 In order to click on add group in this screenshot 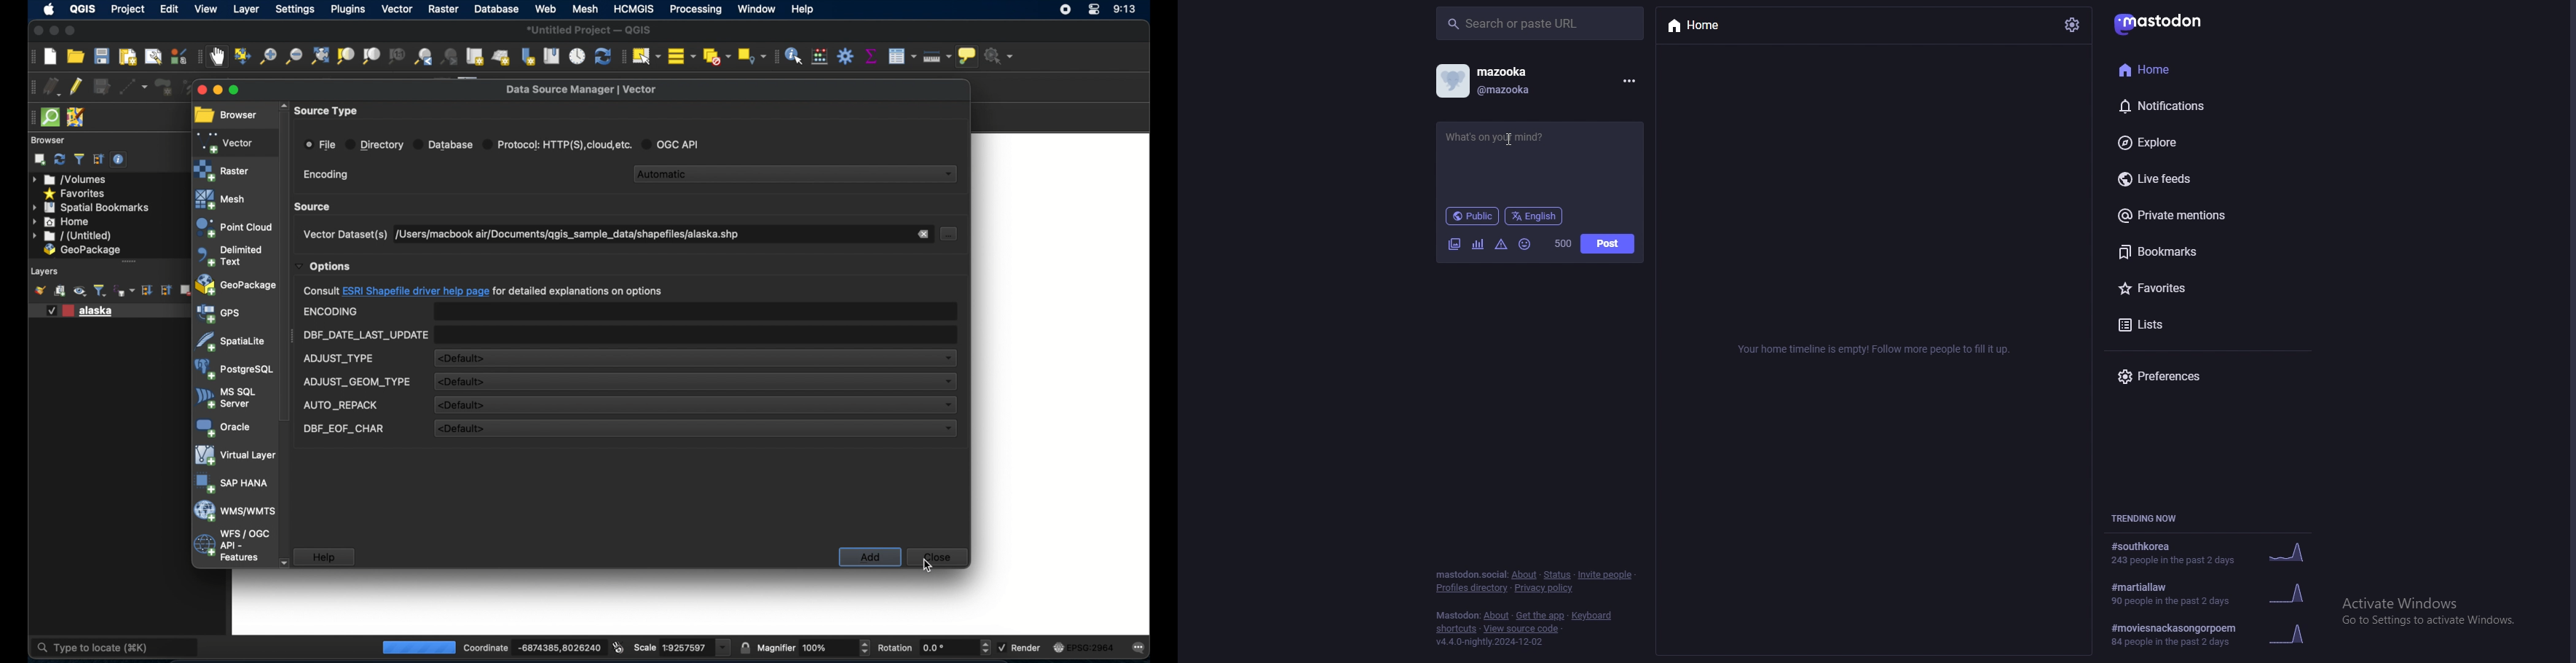, I will do `click(60, 292)`.